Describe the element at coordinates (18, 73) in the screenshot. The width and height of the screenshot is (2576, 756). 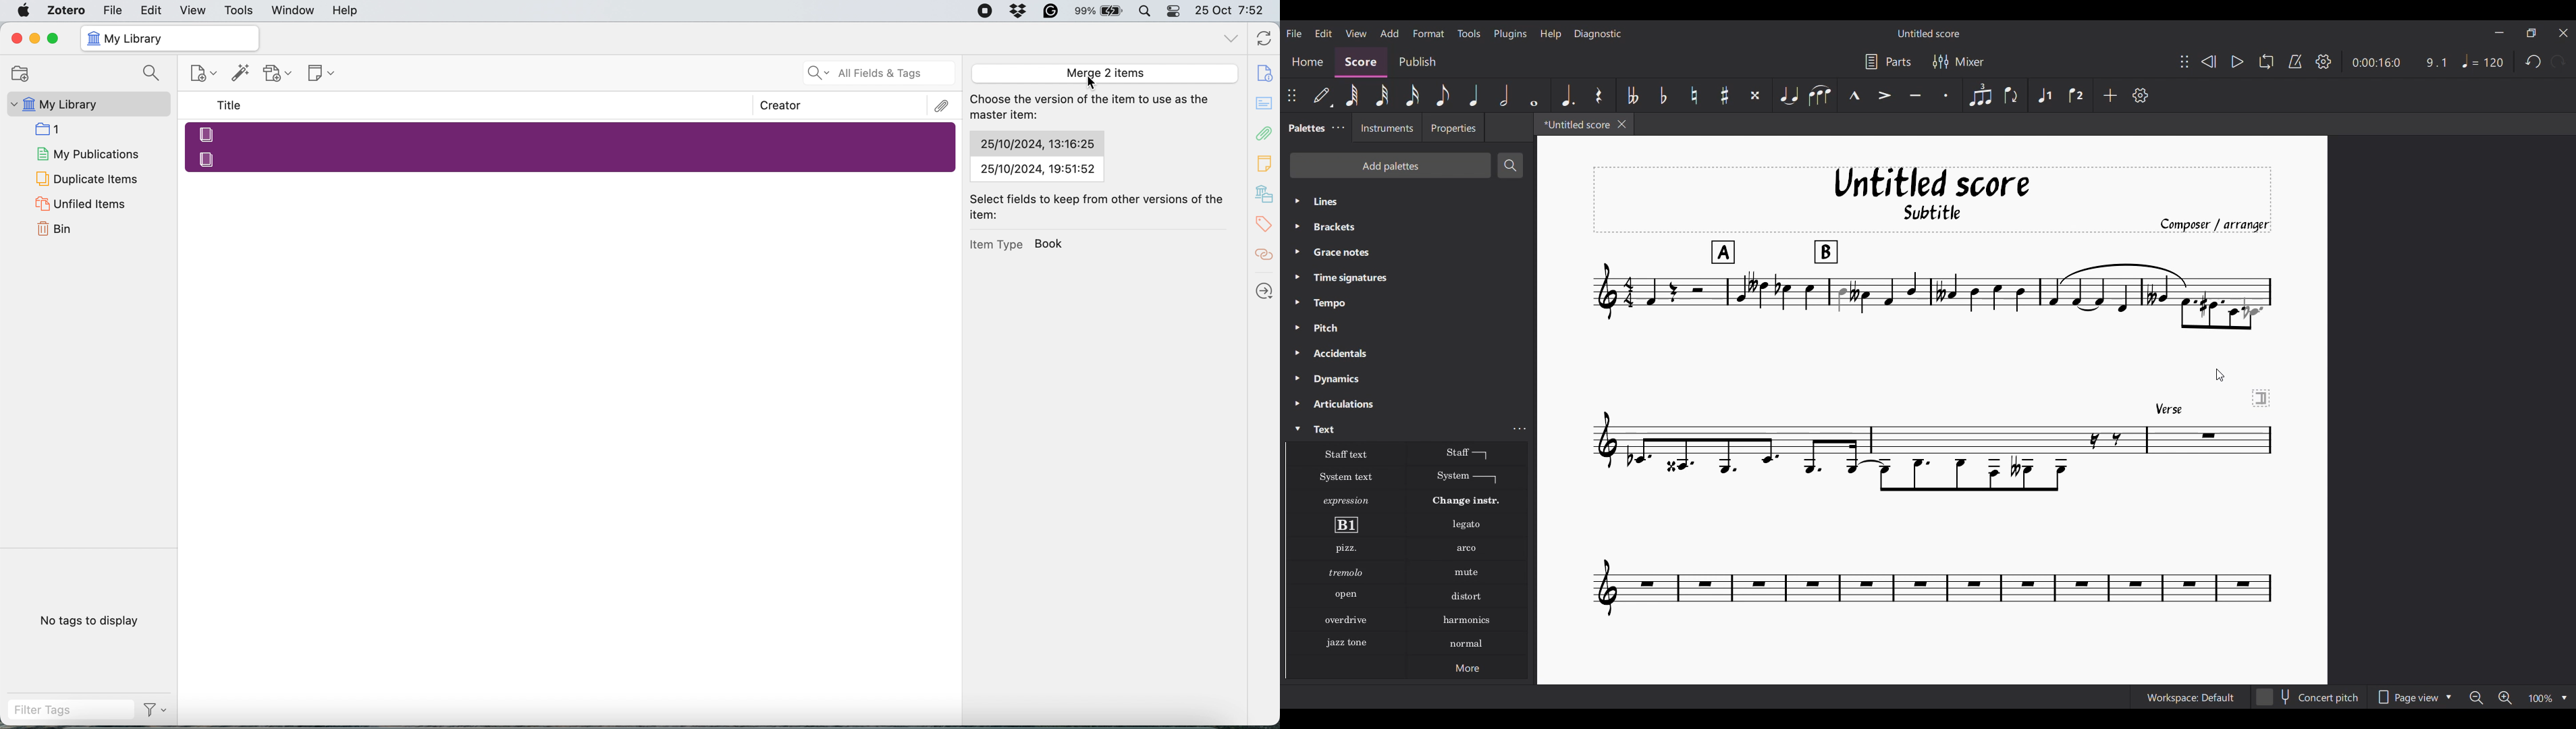
I see `Open Folder` at that location.